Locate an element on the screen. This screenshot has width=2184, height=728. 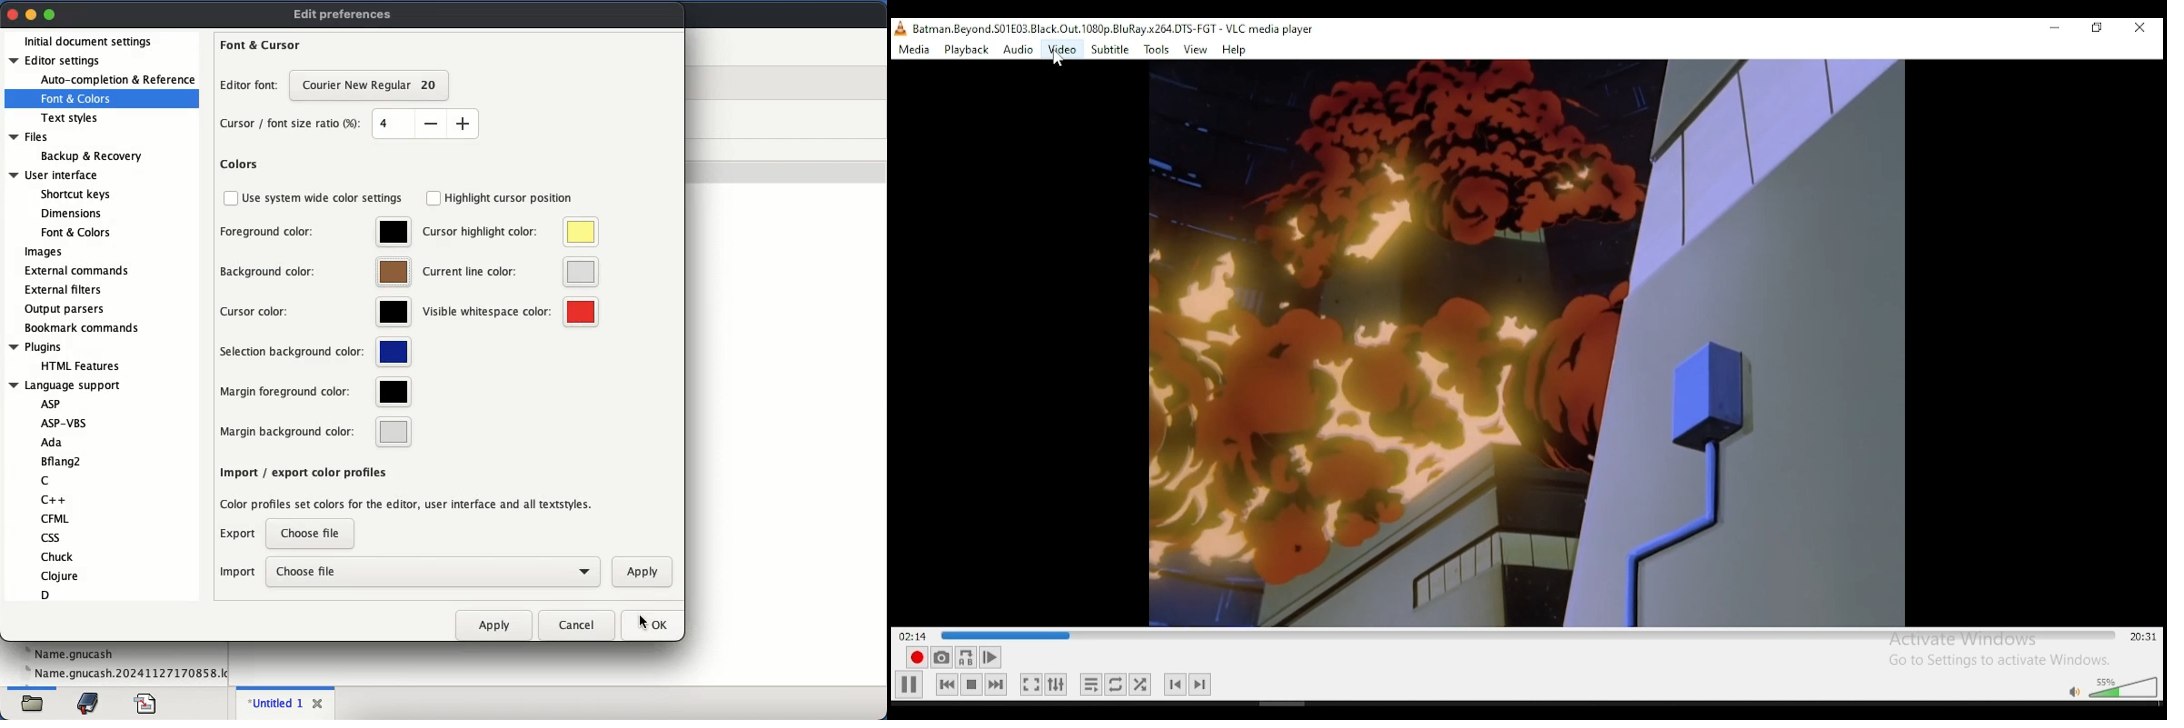
media is located at coordinates (913, 49).